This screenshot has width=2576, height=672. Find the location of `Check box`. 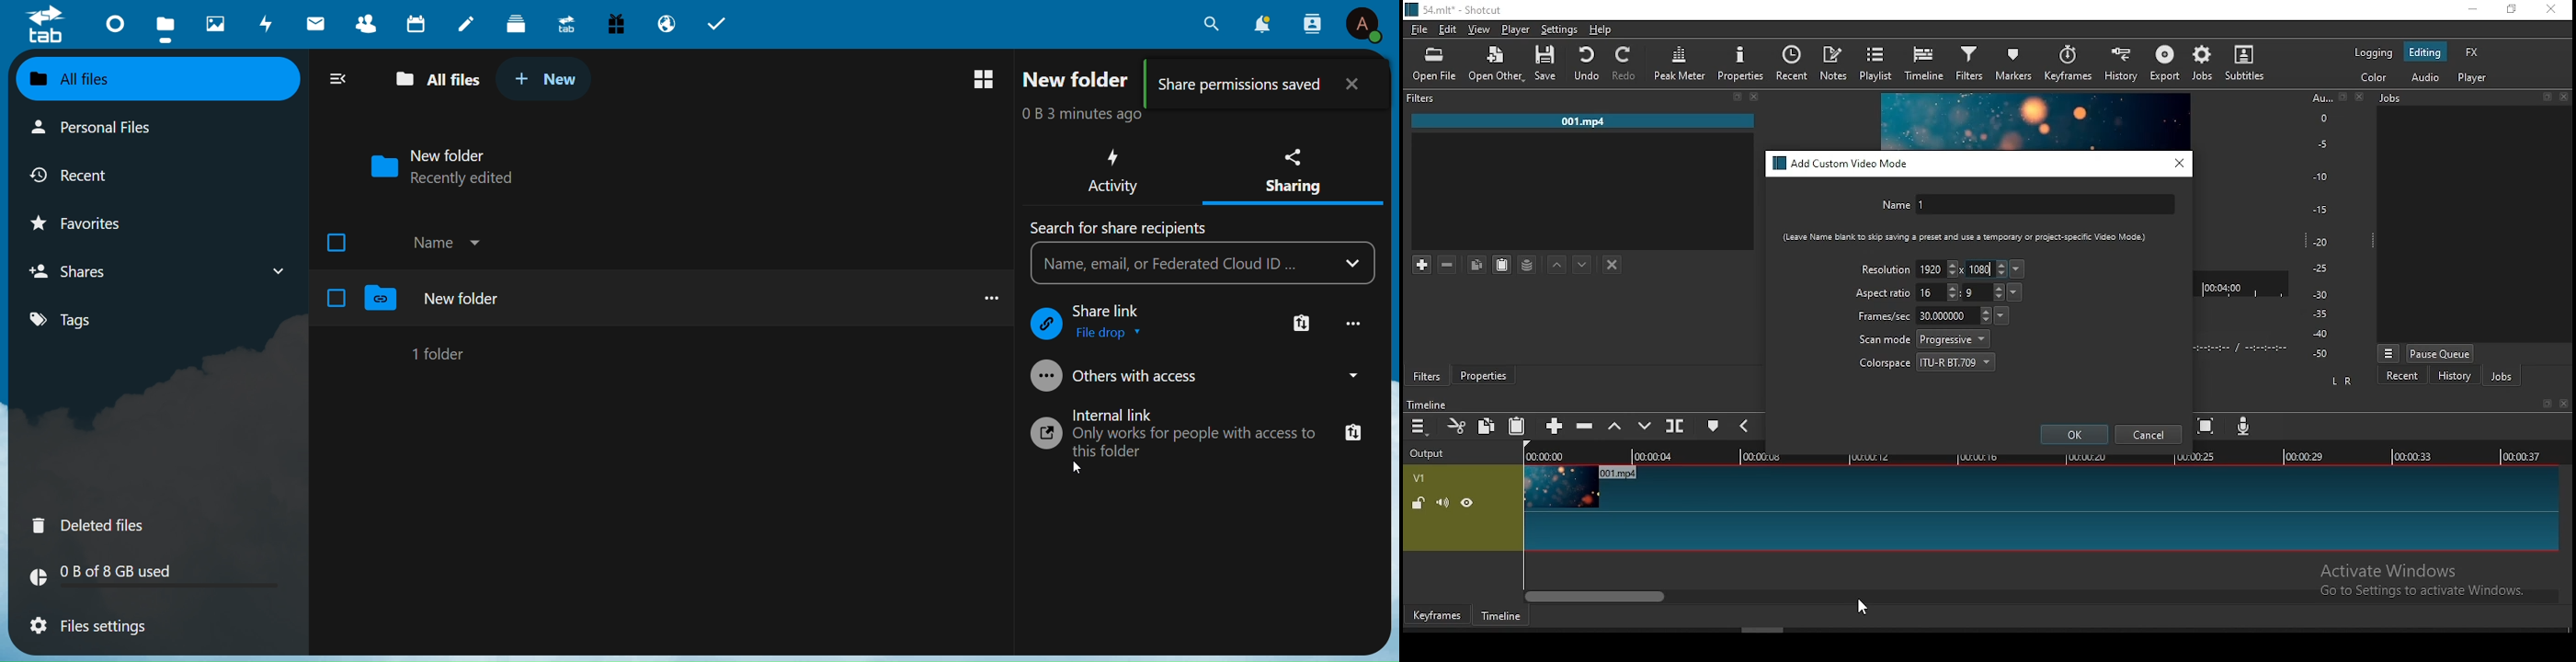

Check box is located at coordinates (340, 241).